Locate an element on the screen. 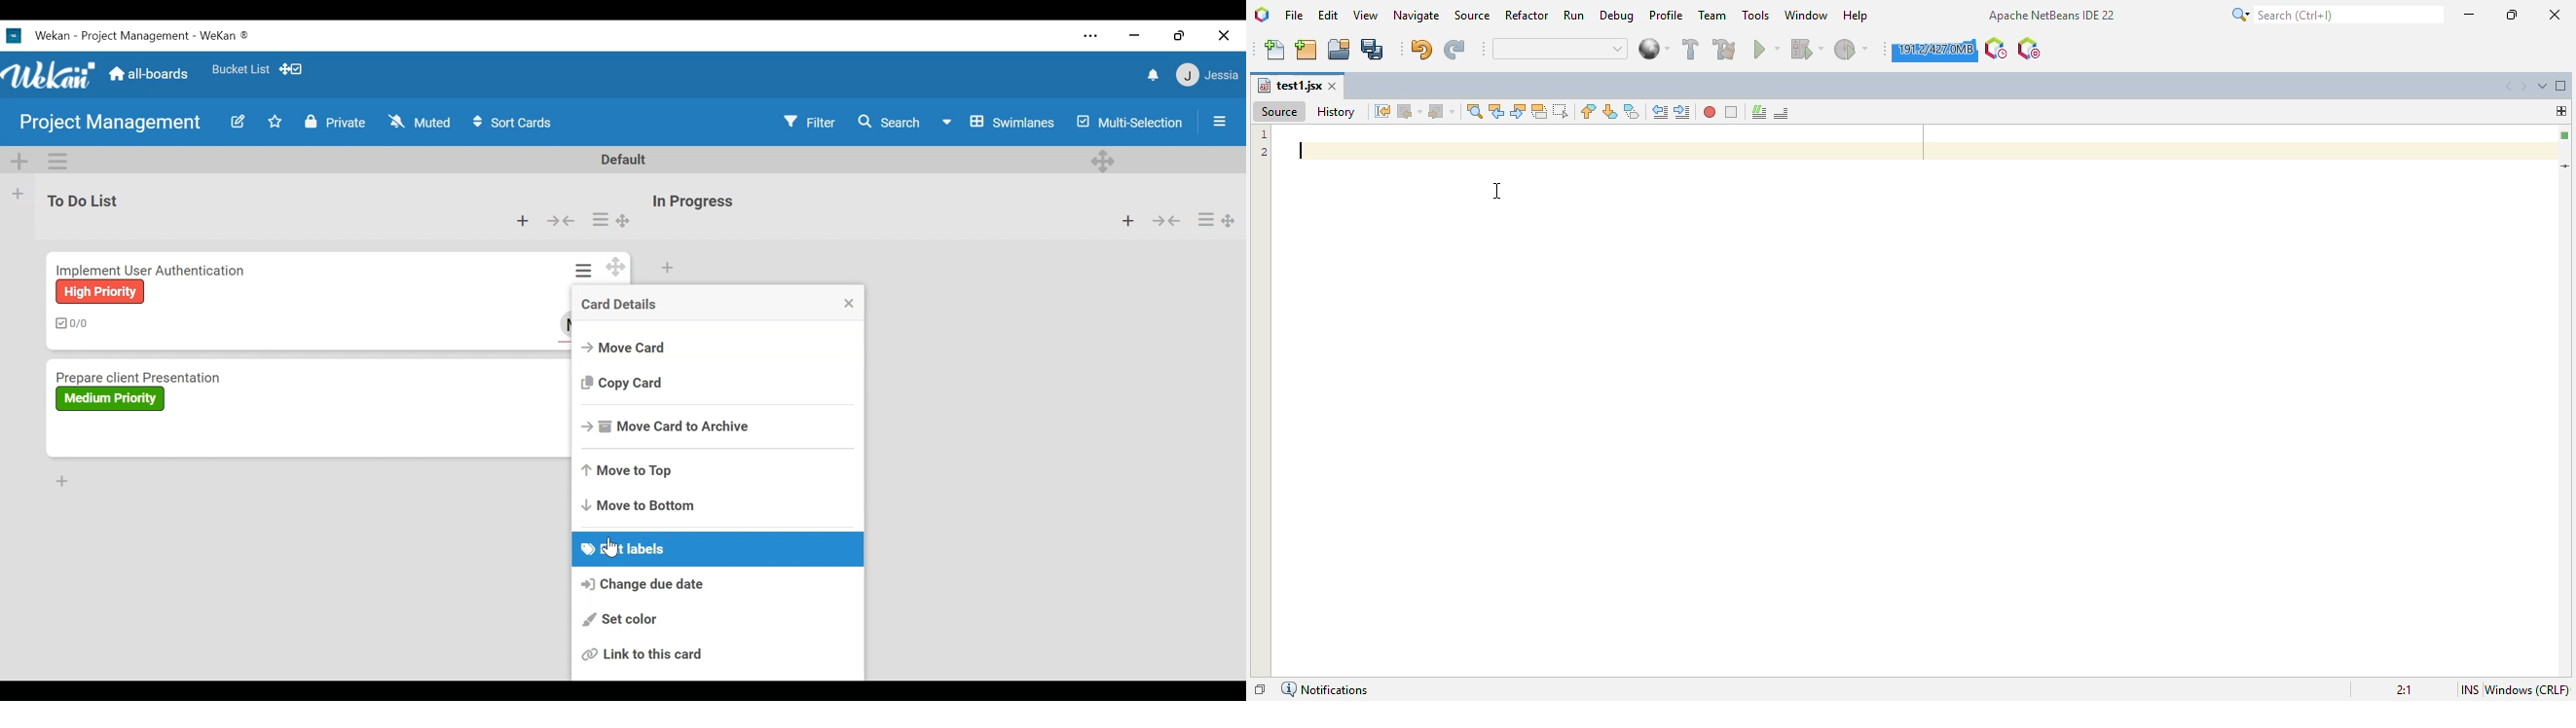  Add Card to top of the list is located at coordinates (1127, 219).